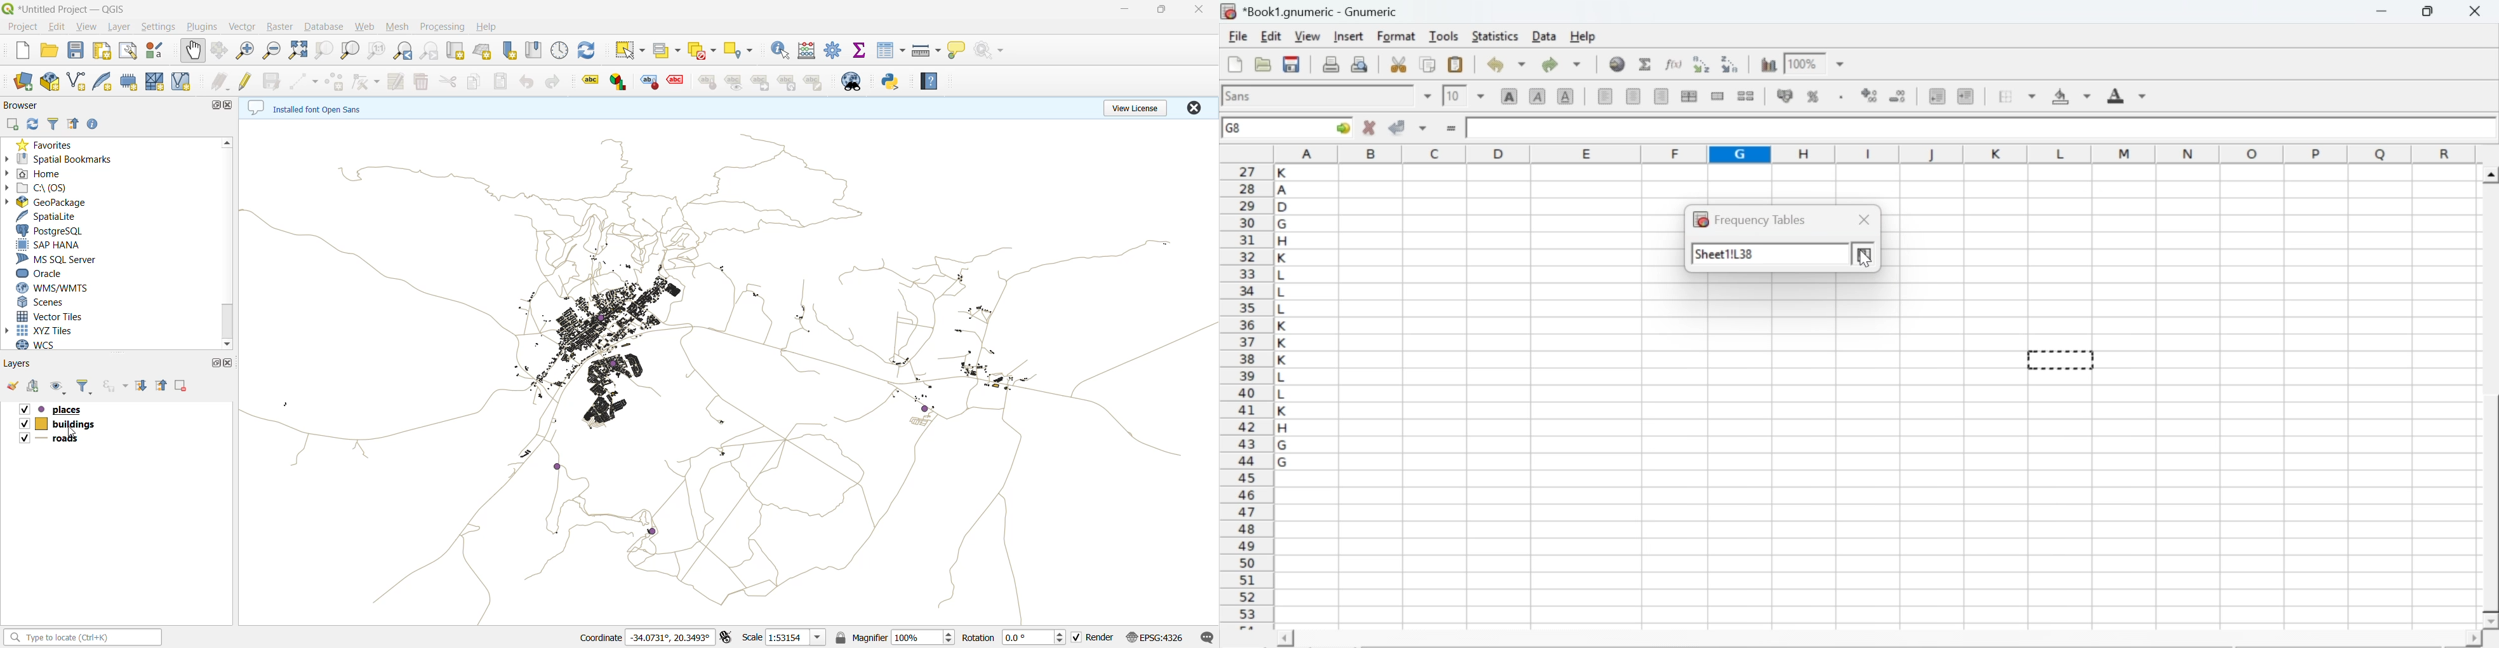 The width and height of the screenshot is (2520, 672). Describe the element at coordinates (651, 82) in the screenshot. I see `style` at that location.